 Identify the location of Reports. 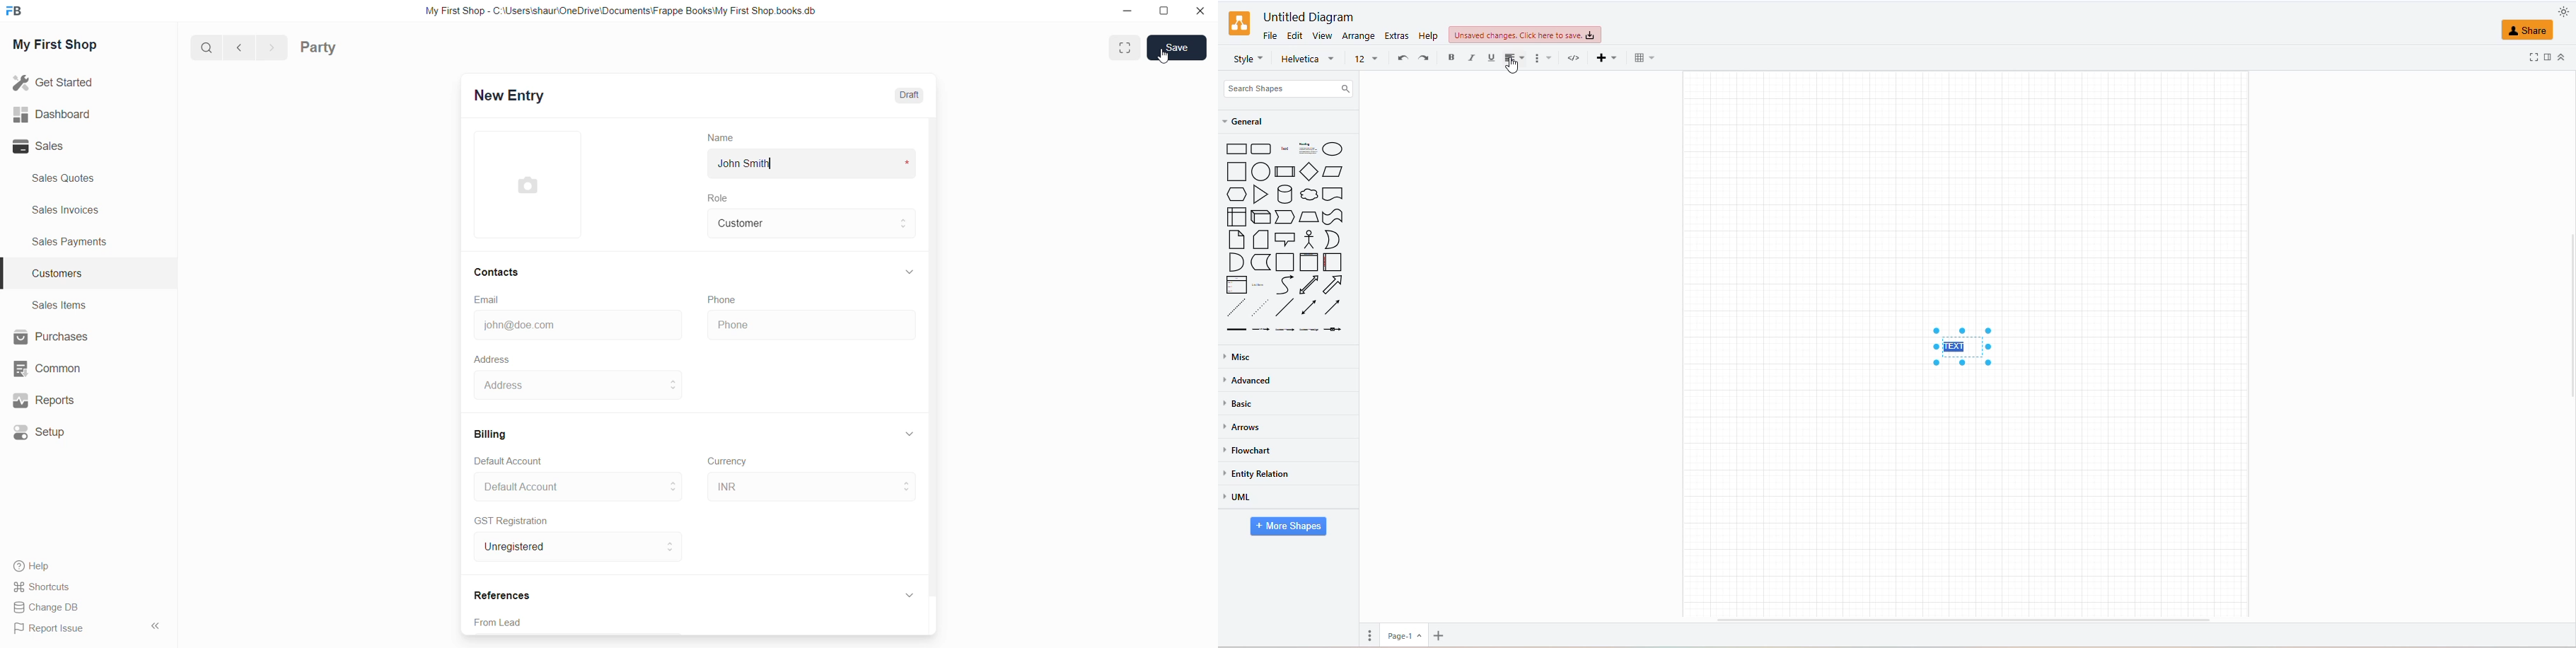
(43, 400).